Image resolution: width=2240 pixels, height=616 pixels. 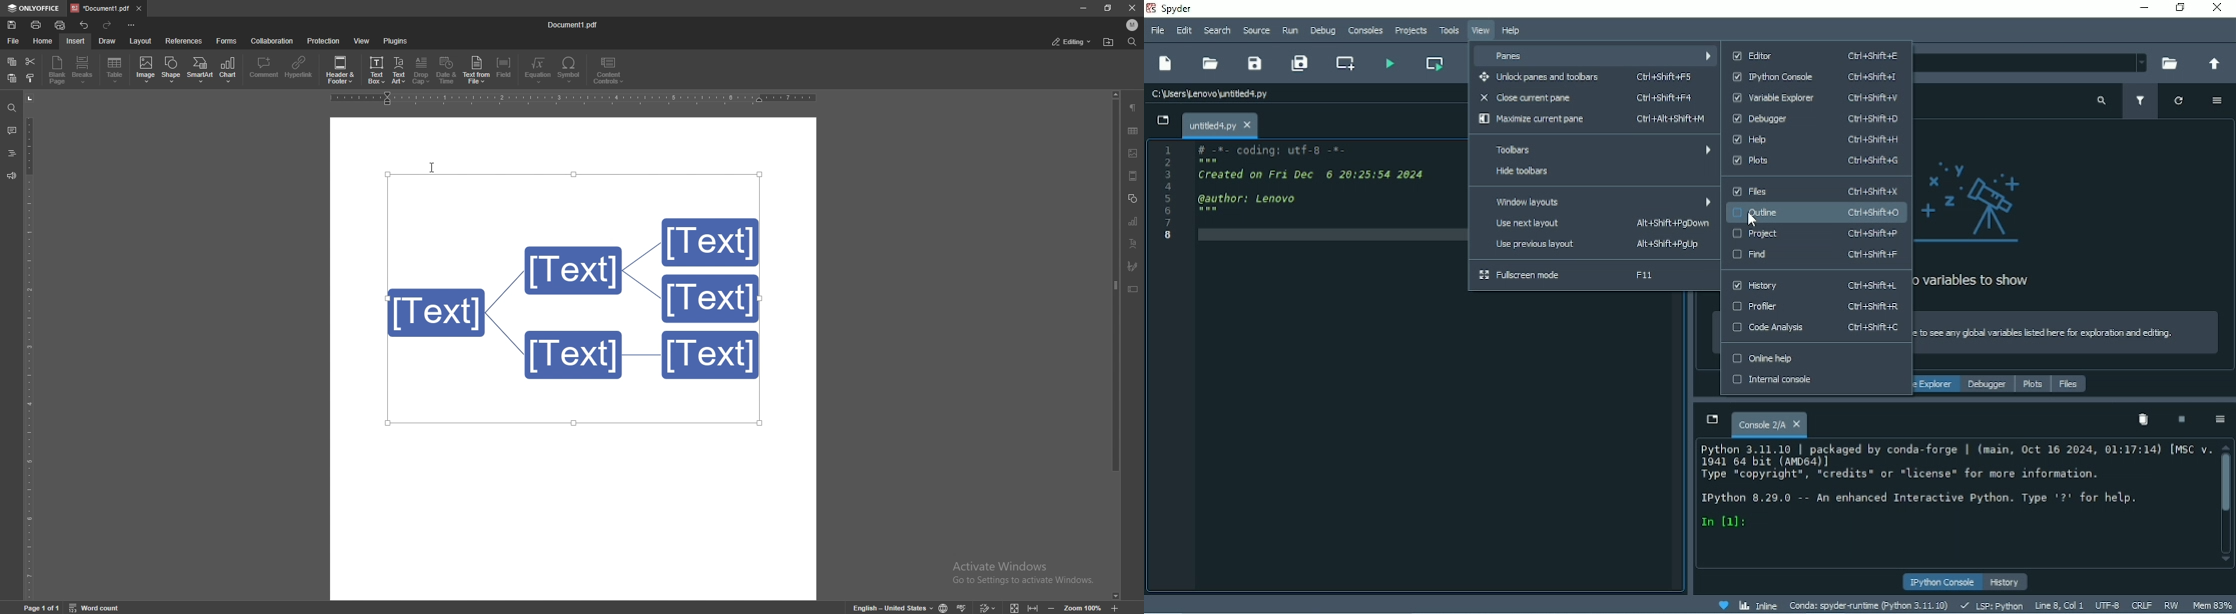 I want to click on Internal console, so click(x=1815, y=382).